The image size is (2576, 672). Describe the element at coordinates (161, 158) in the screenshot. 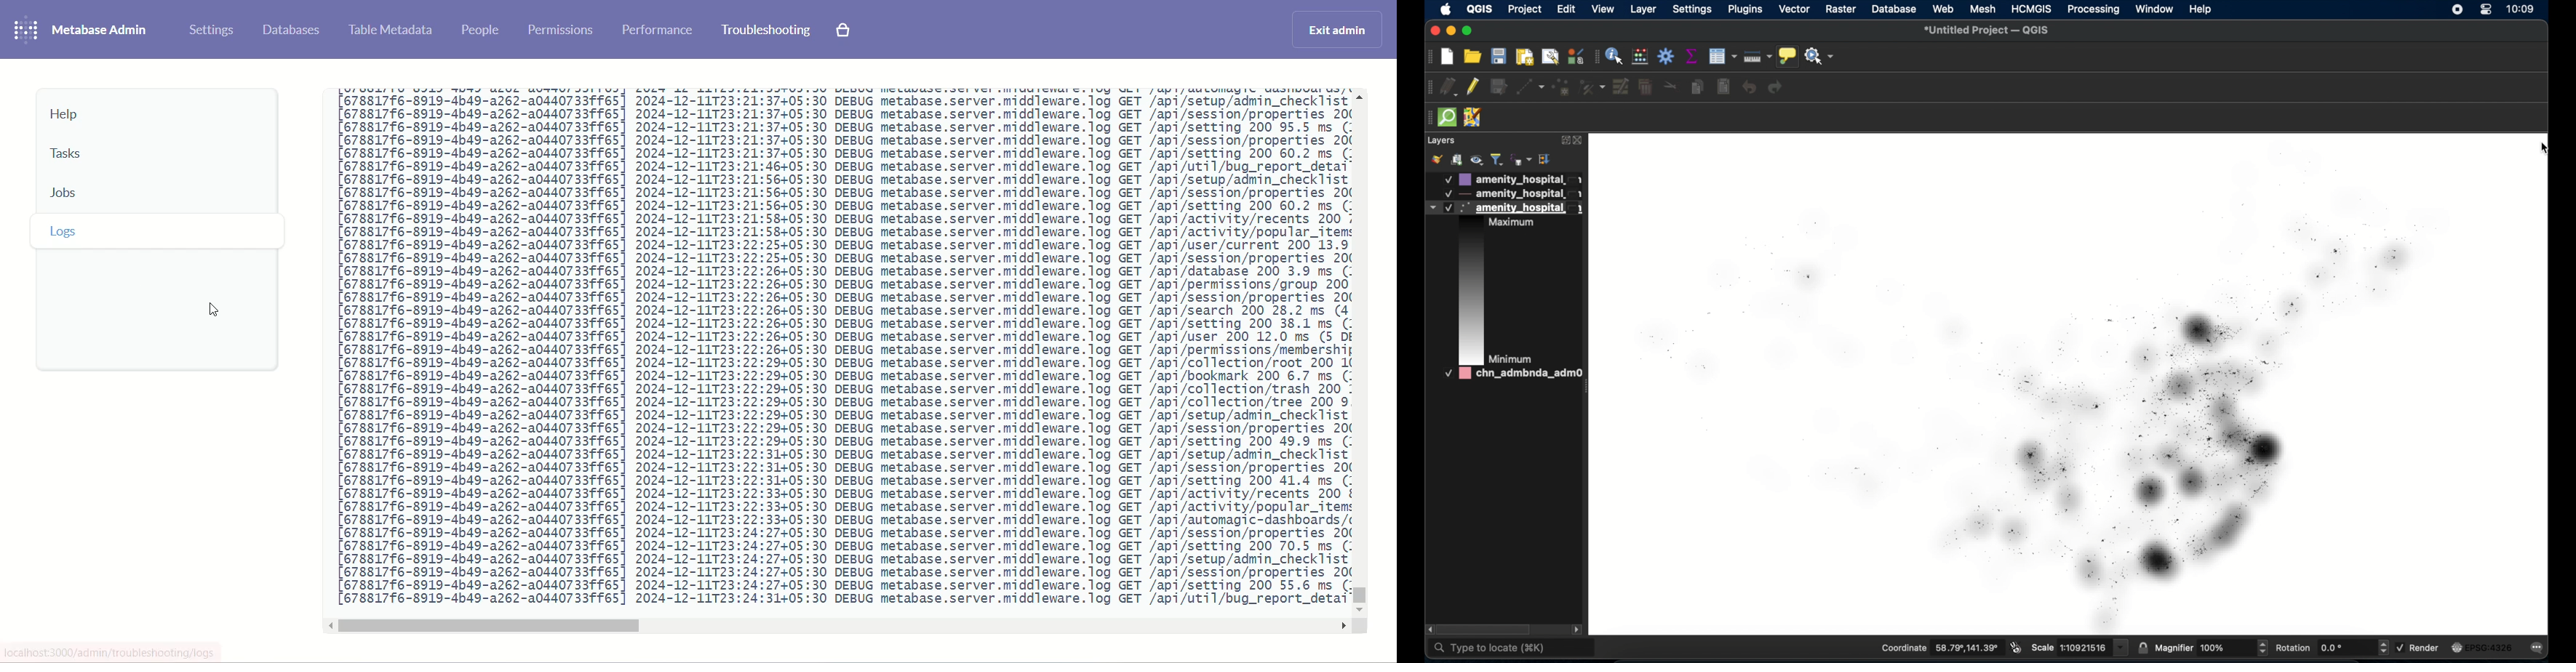

I see `tasks` at that location.